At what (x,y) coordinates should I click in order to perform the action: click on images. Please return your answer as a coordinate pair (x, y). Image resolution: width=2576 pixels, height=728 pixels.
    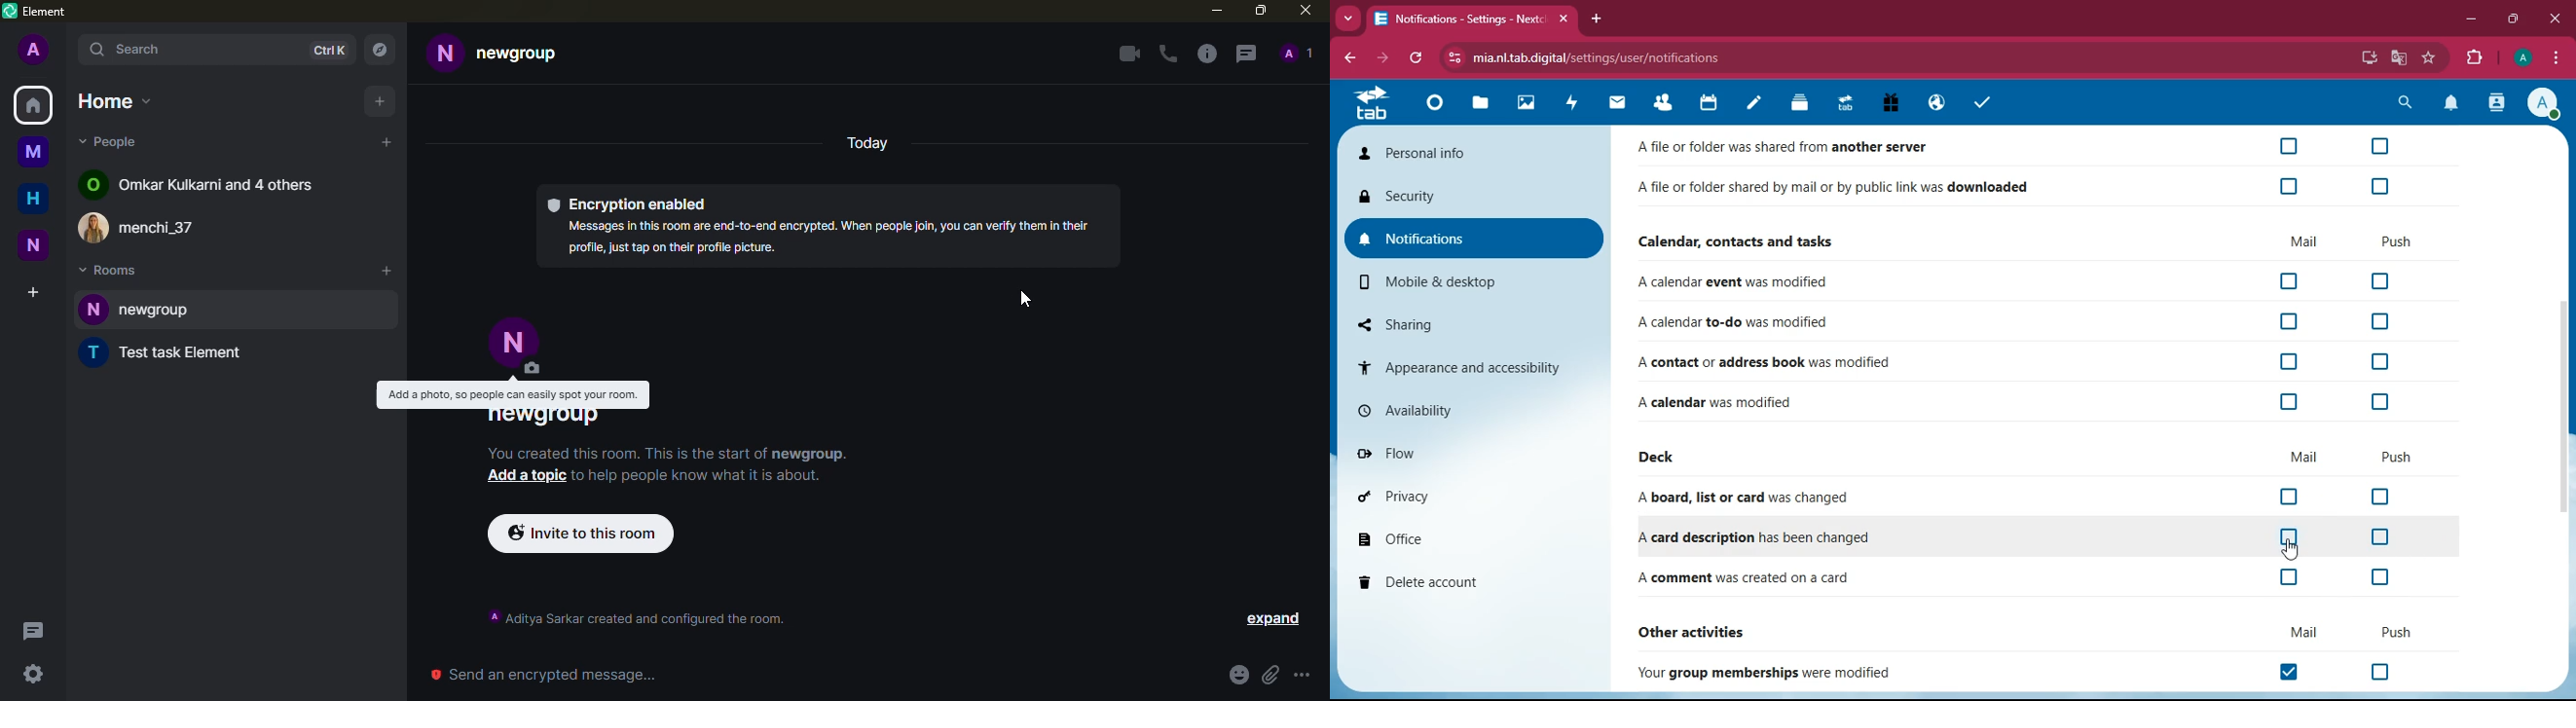
    Looking at the image, I should click on (1524, 104).